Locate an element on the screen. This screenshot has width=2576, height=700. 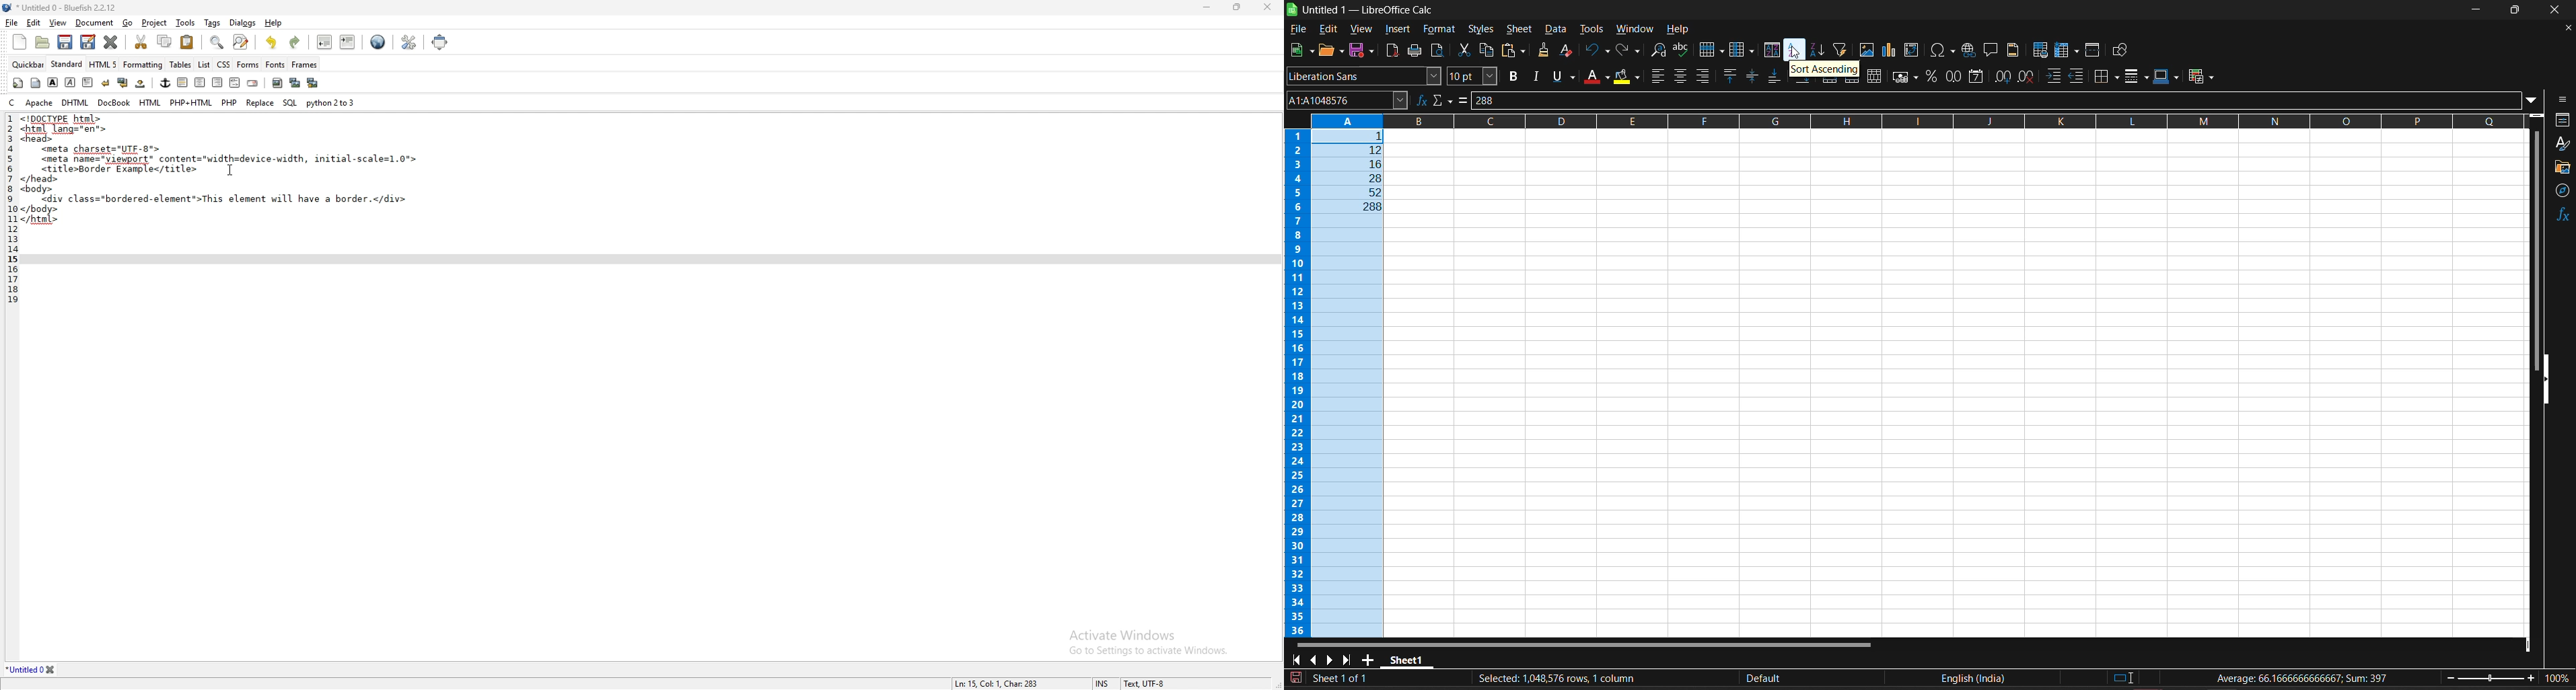
insert is located at coordinates (1398, 30).